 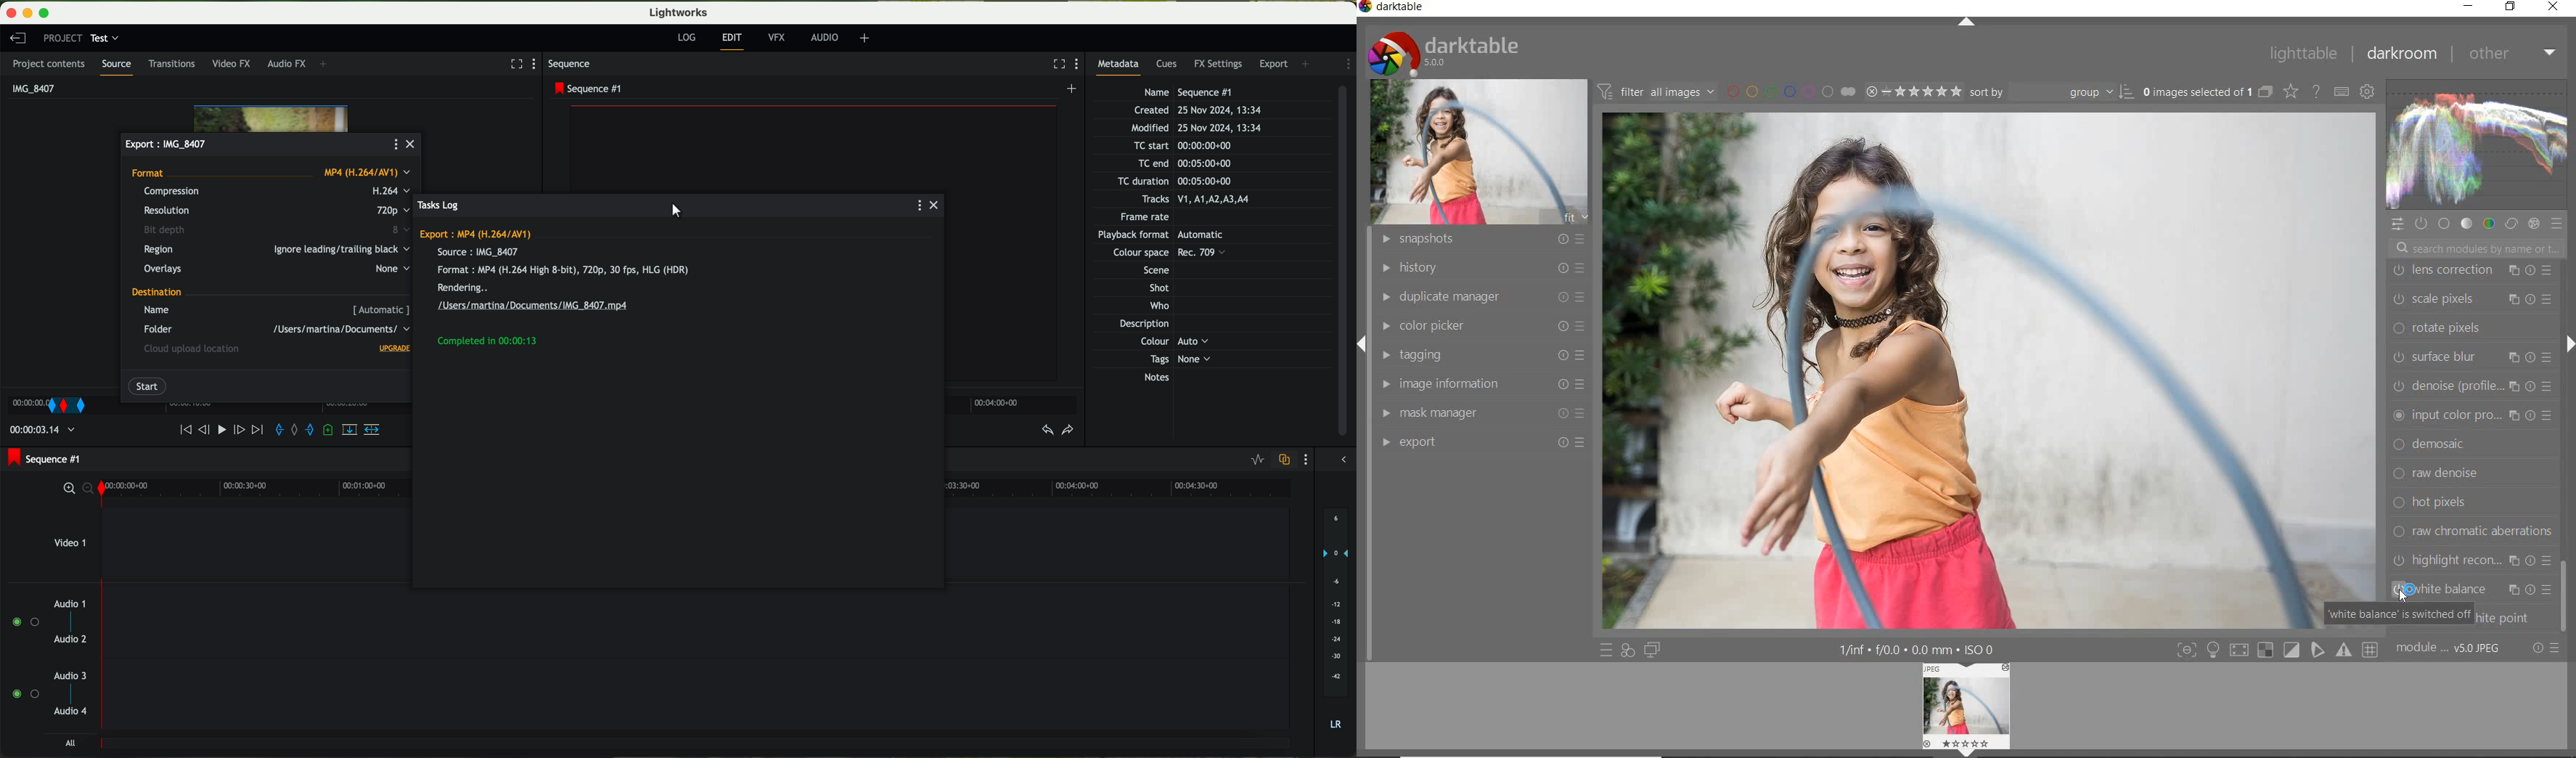 I want to click on dither or paste, so click(x=2469, y=332).